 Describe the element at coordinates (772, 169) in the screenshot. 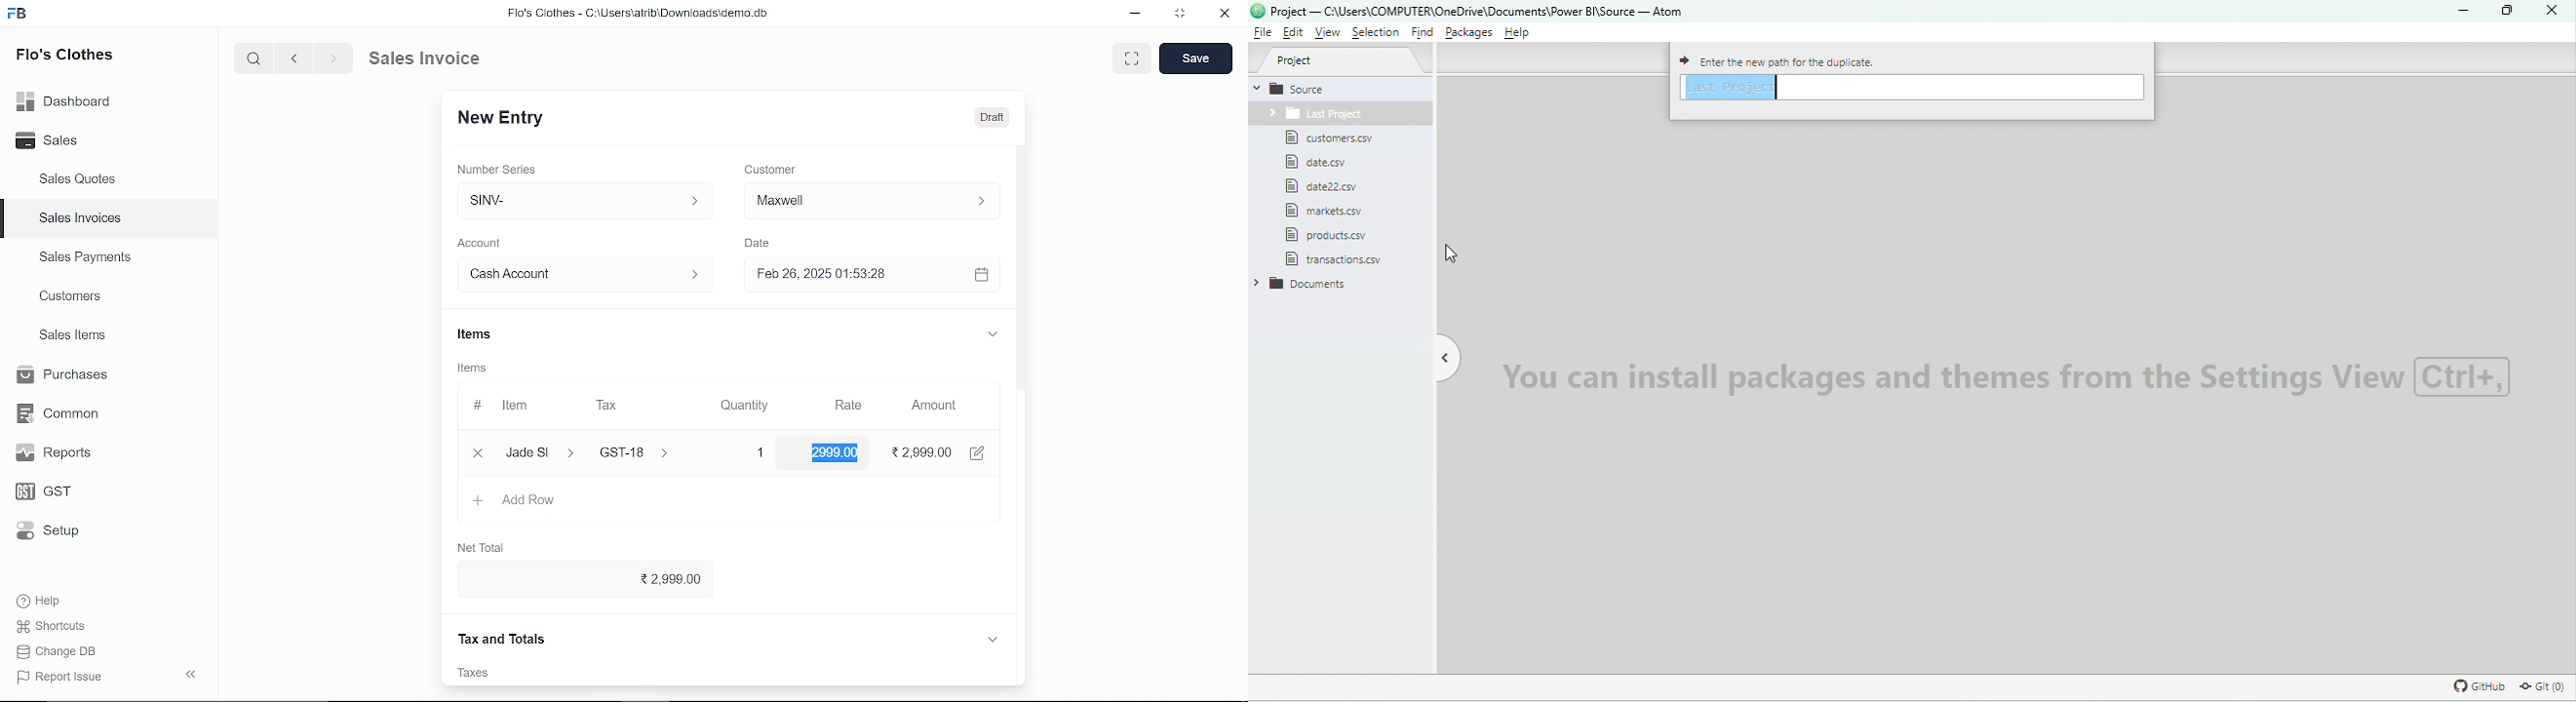

I see `Customer` at that location.